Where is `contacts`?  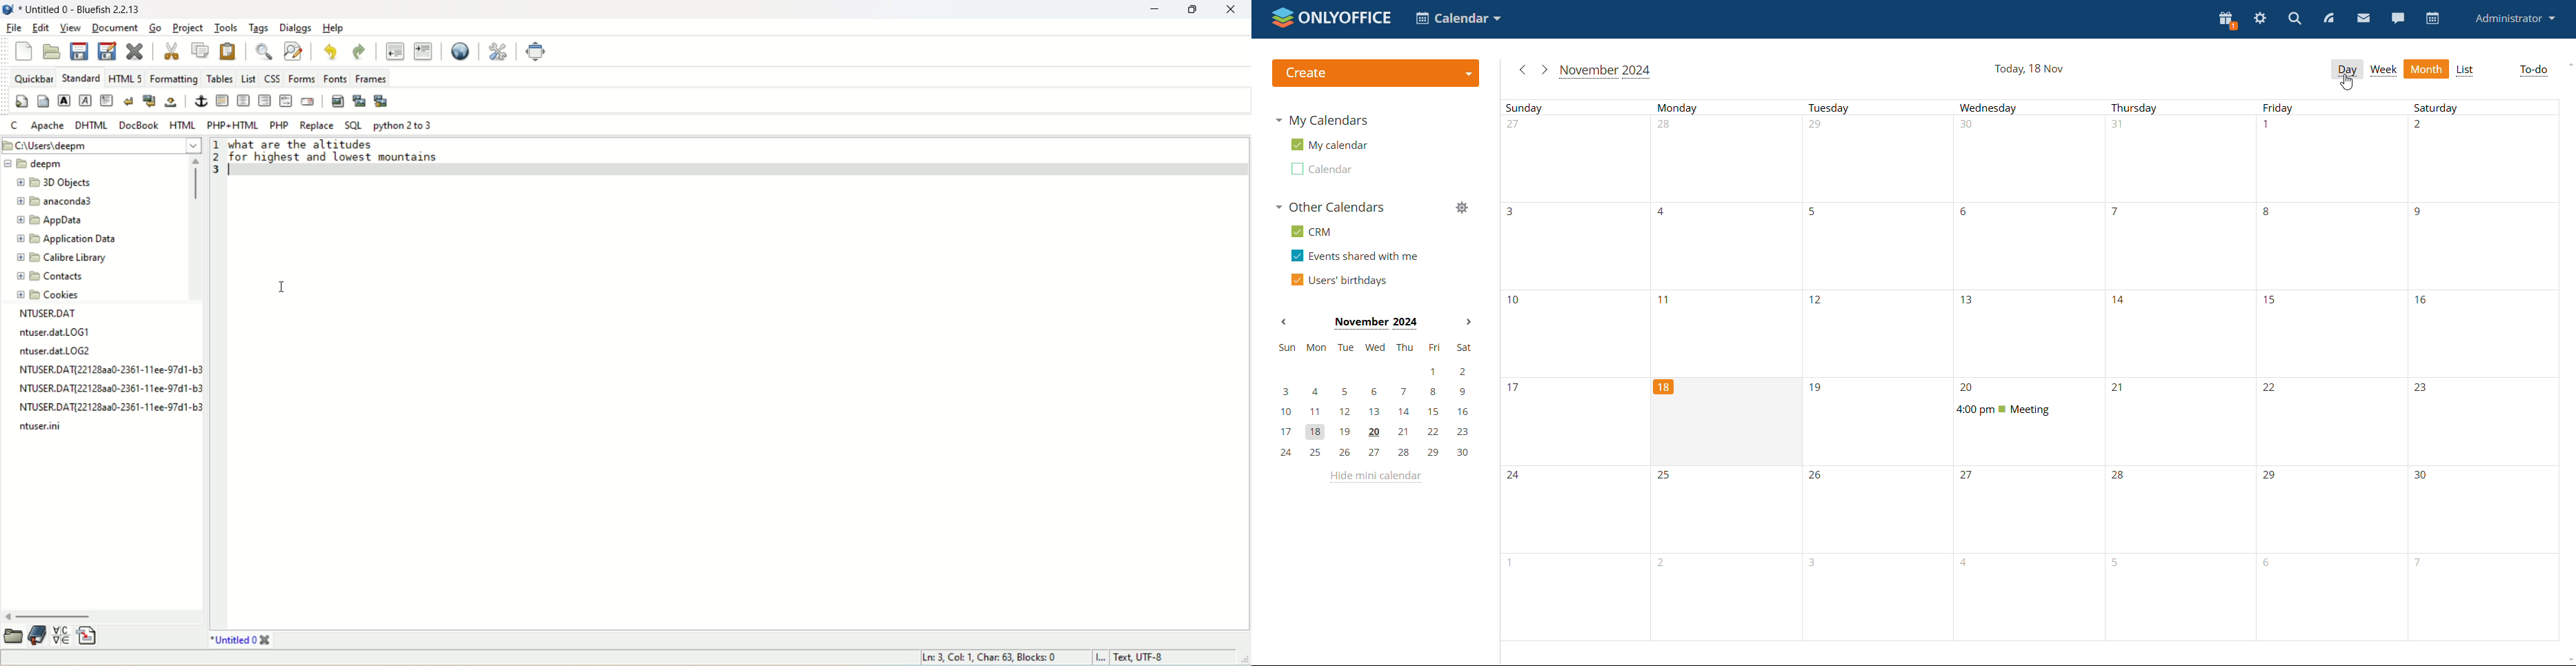
contacts is located at coordinates (51, 277).